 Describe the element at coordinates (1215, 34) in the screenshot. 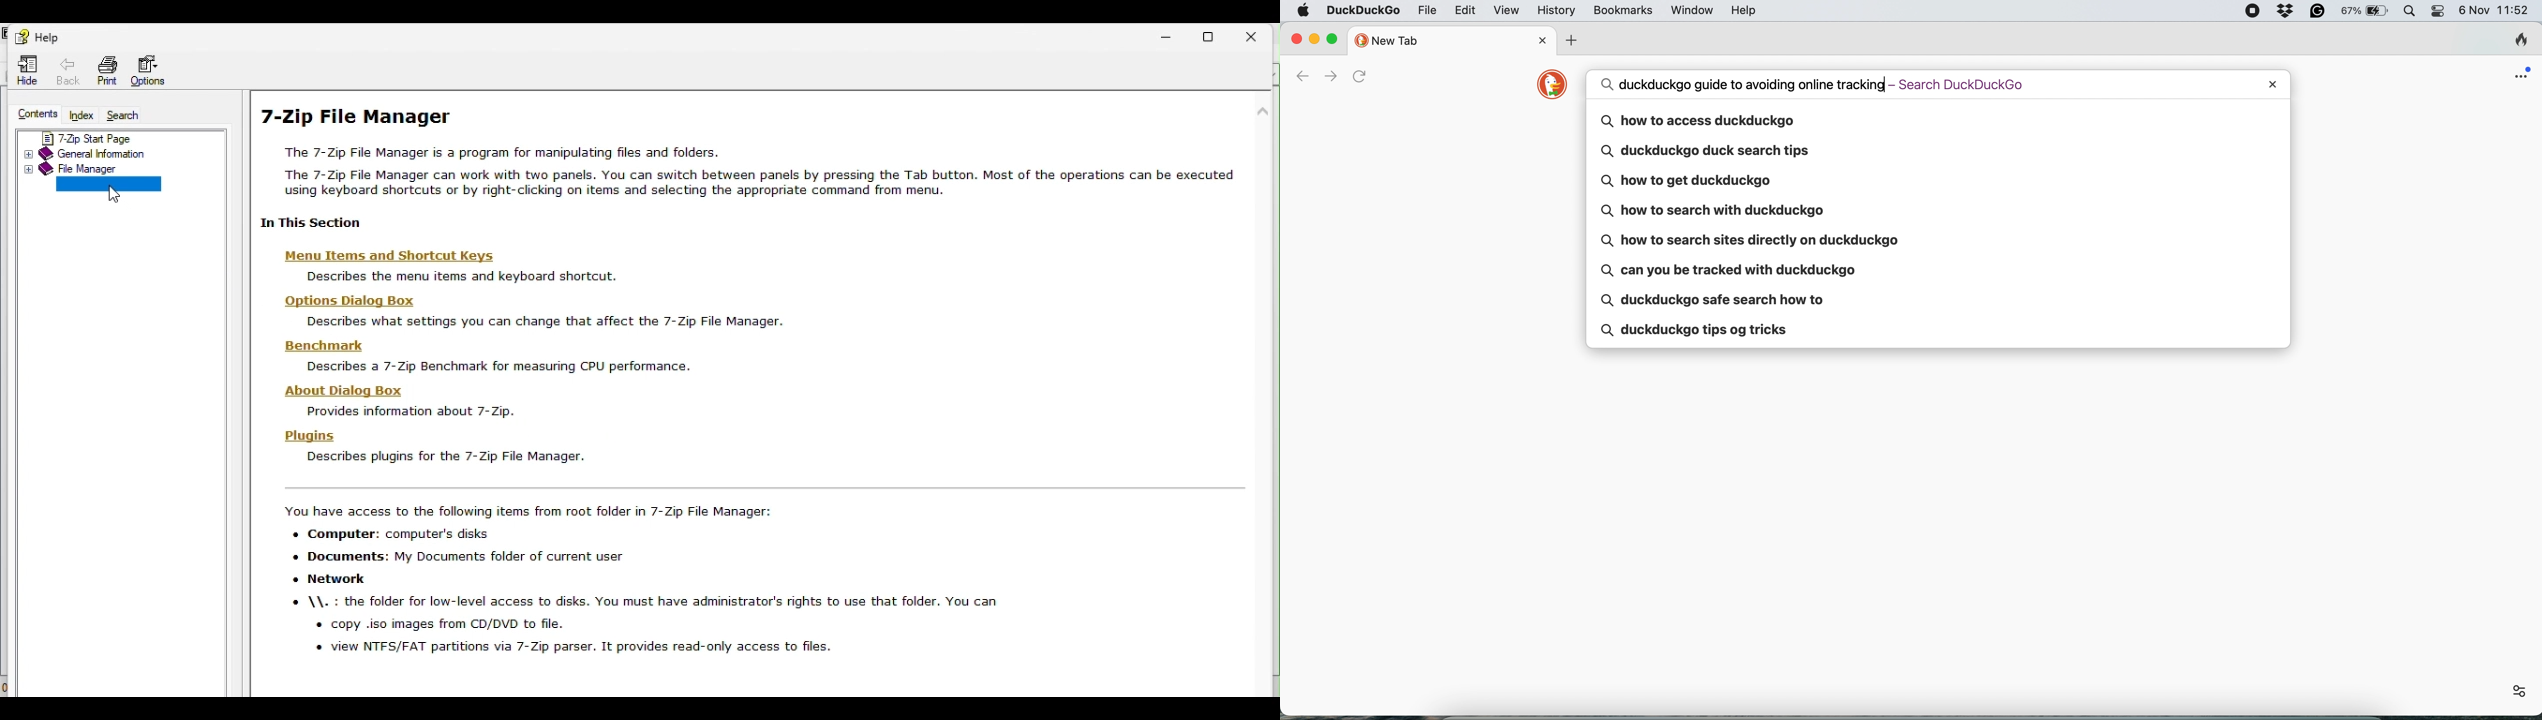

I see `Restore` at that location.